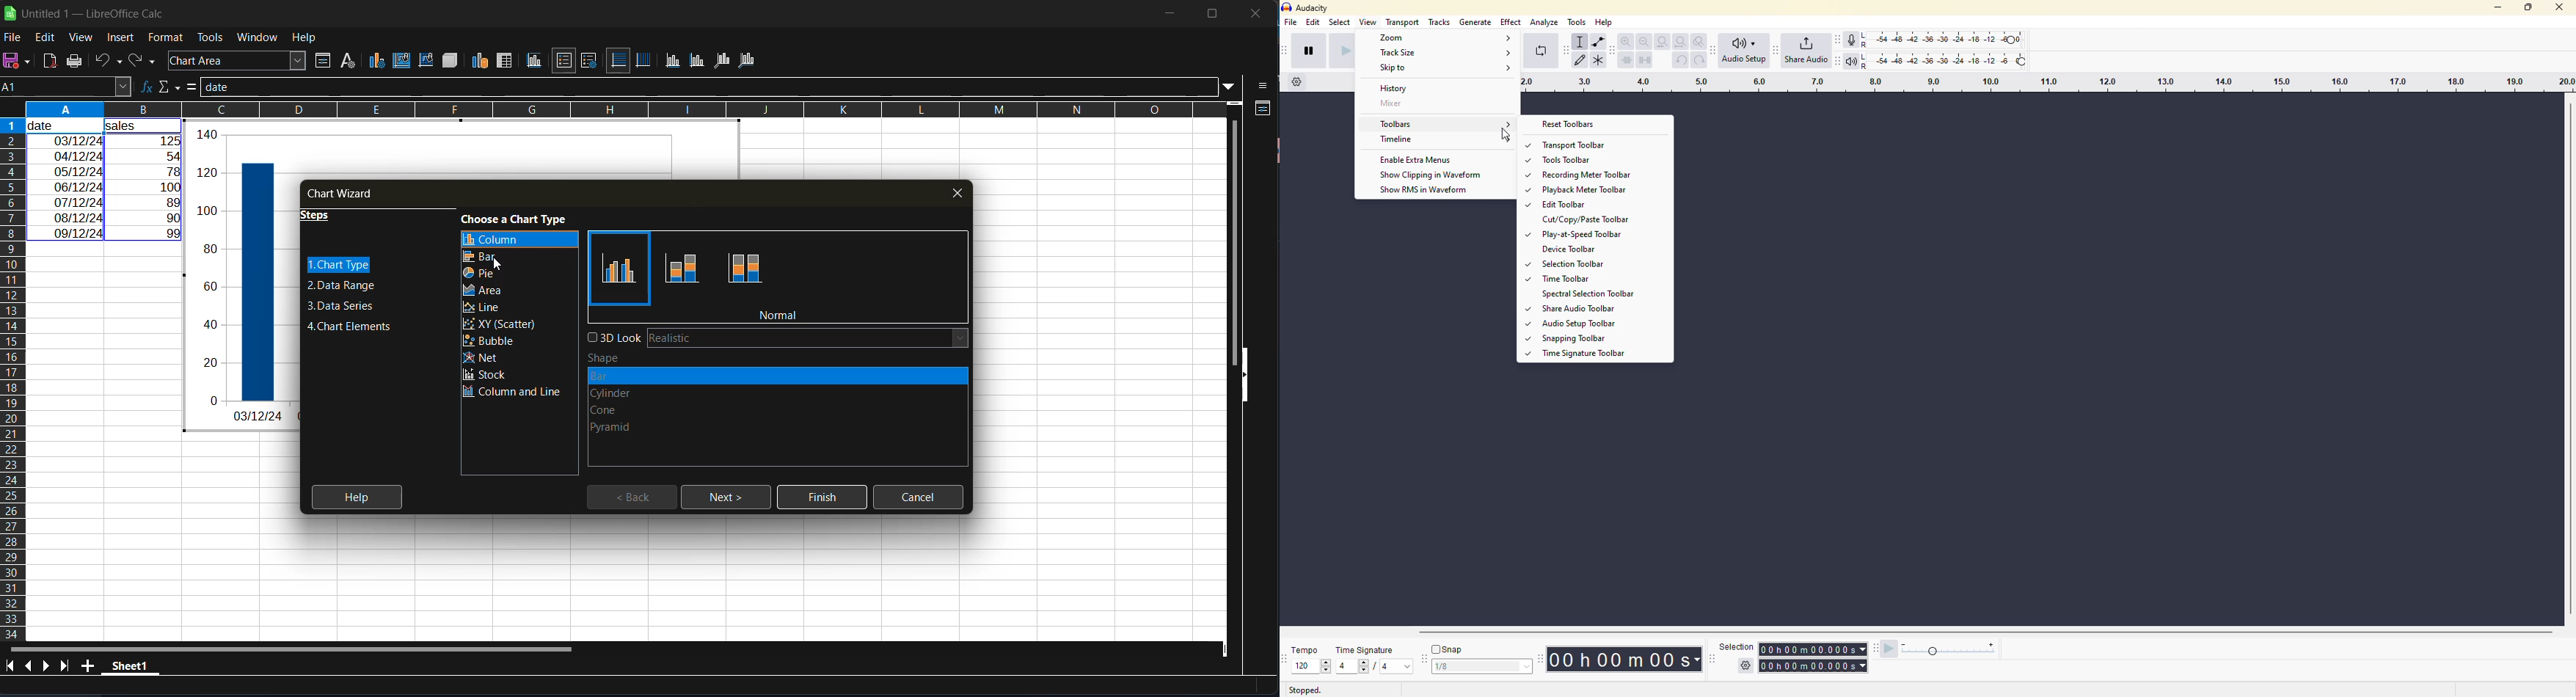 This screenshot has width=2576, height=700. I want to click on audio setup, so click(1745, 51).